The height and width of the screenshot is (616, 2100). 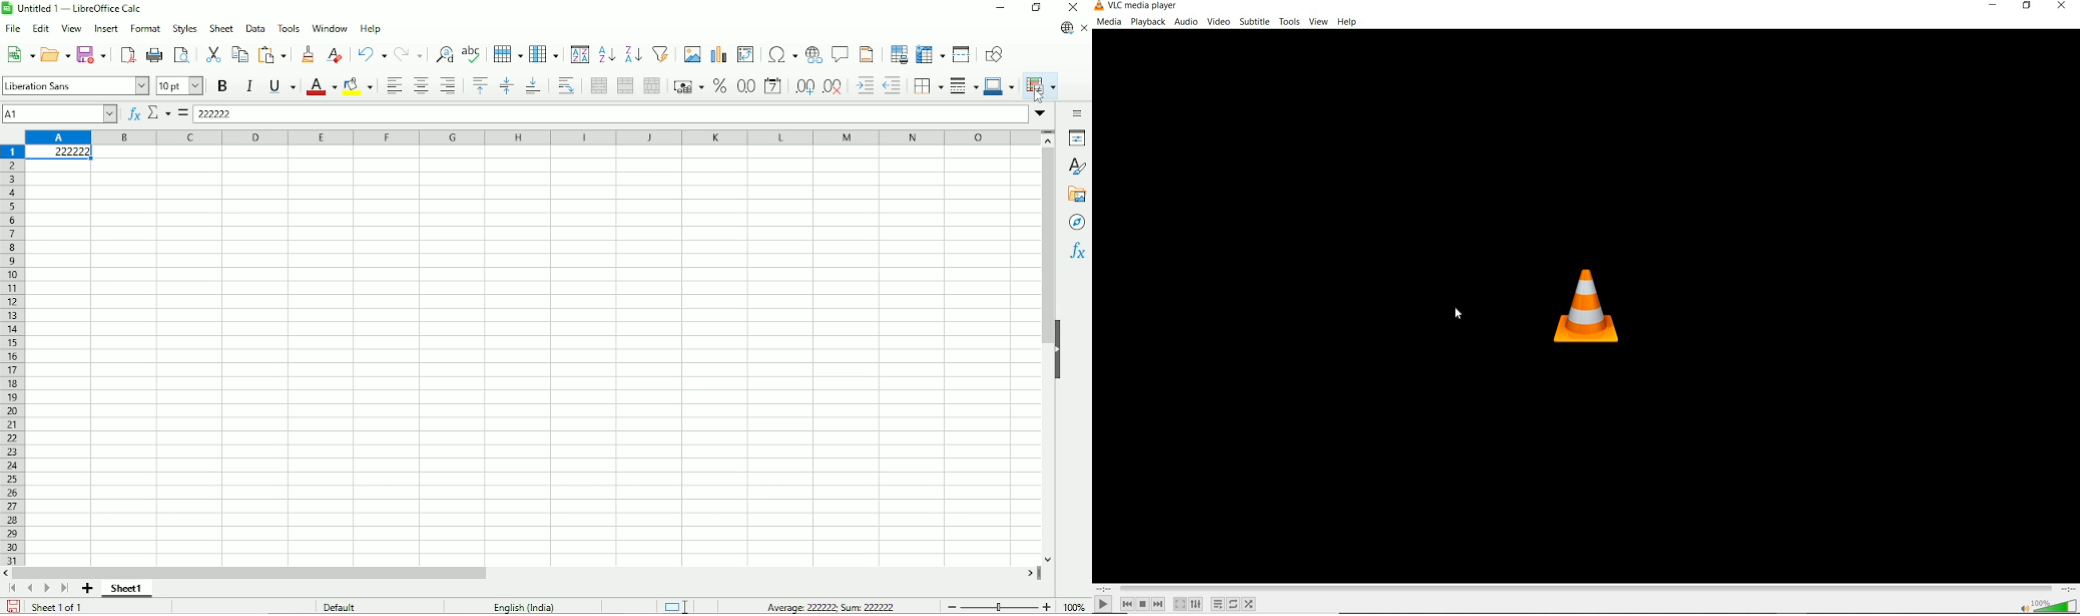 I want to click on Cut, so click(x=212, y=53).